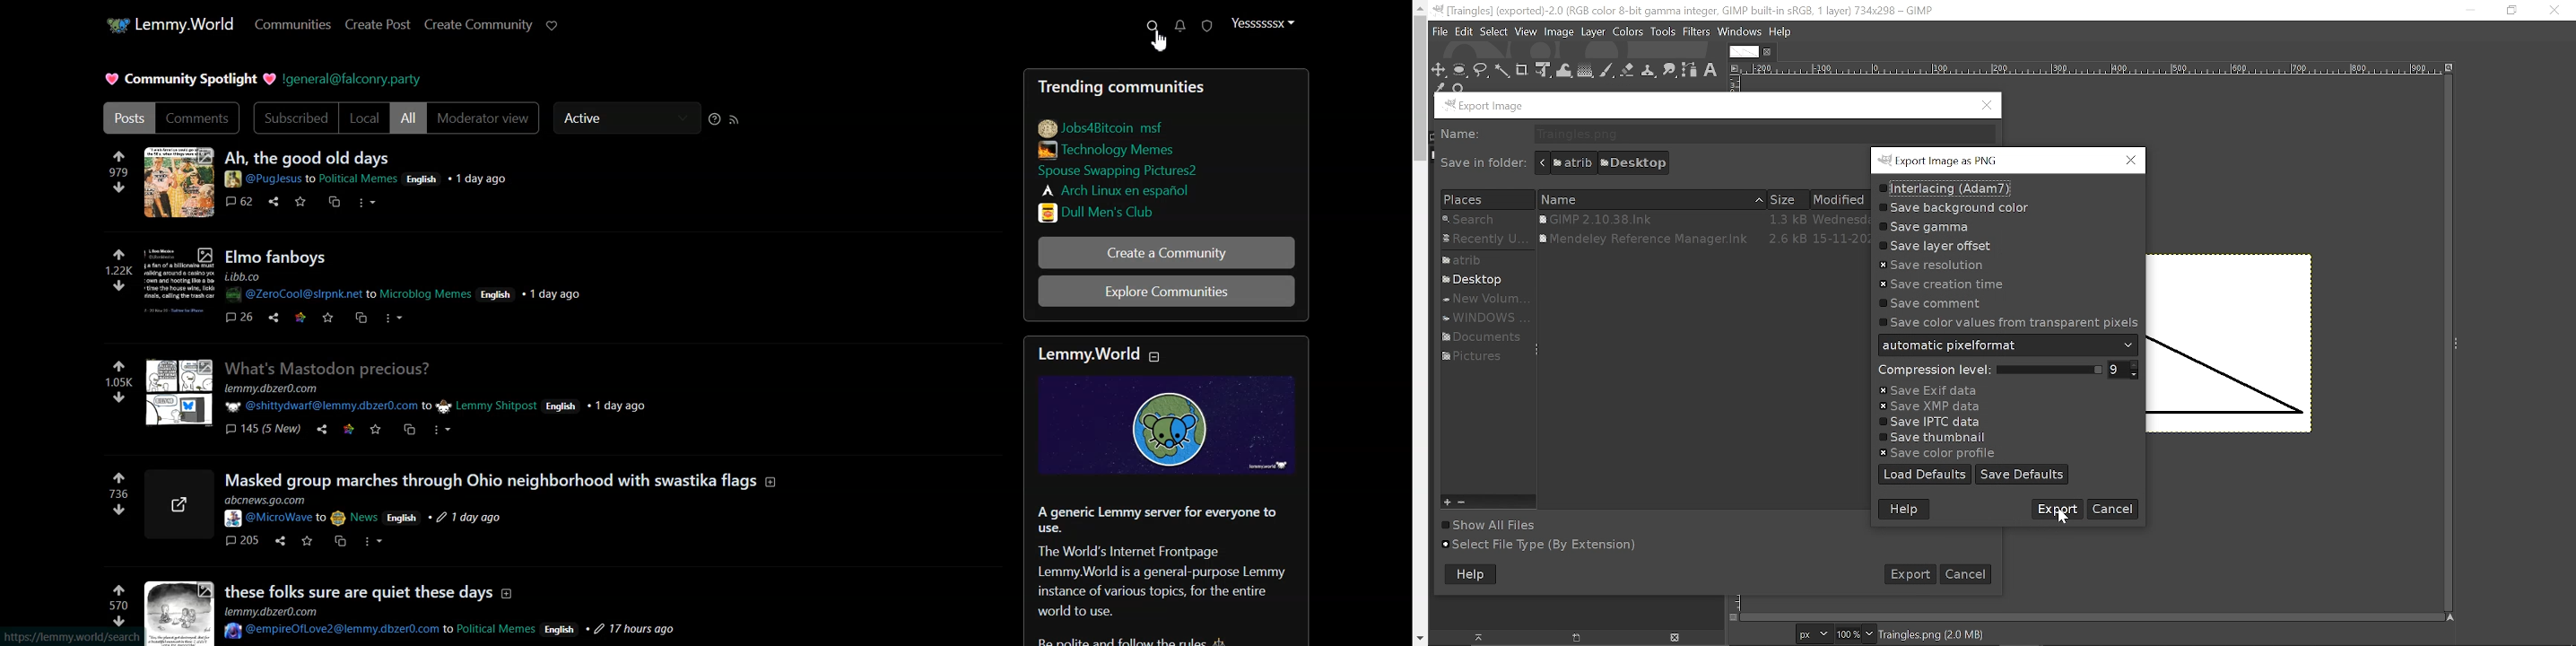 The height and width of the screenshot is (672, 2576). I want to click on numbers, so click(118, 492).